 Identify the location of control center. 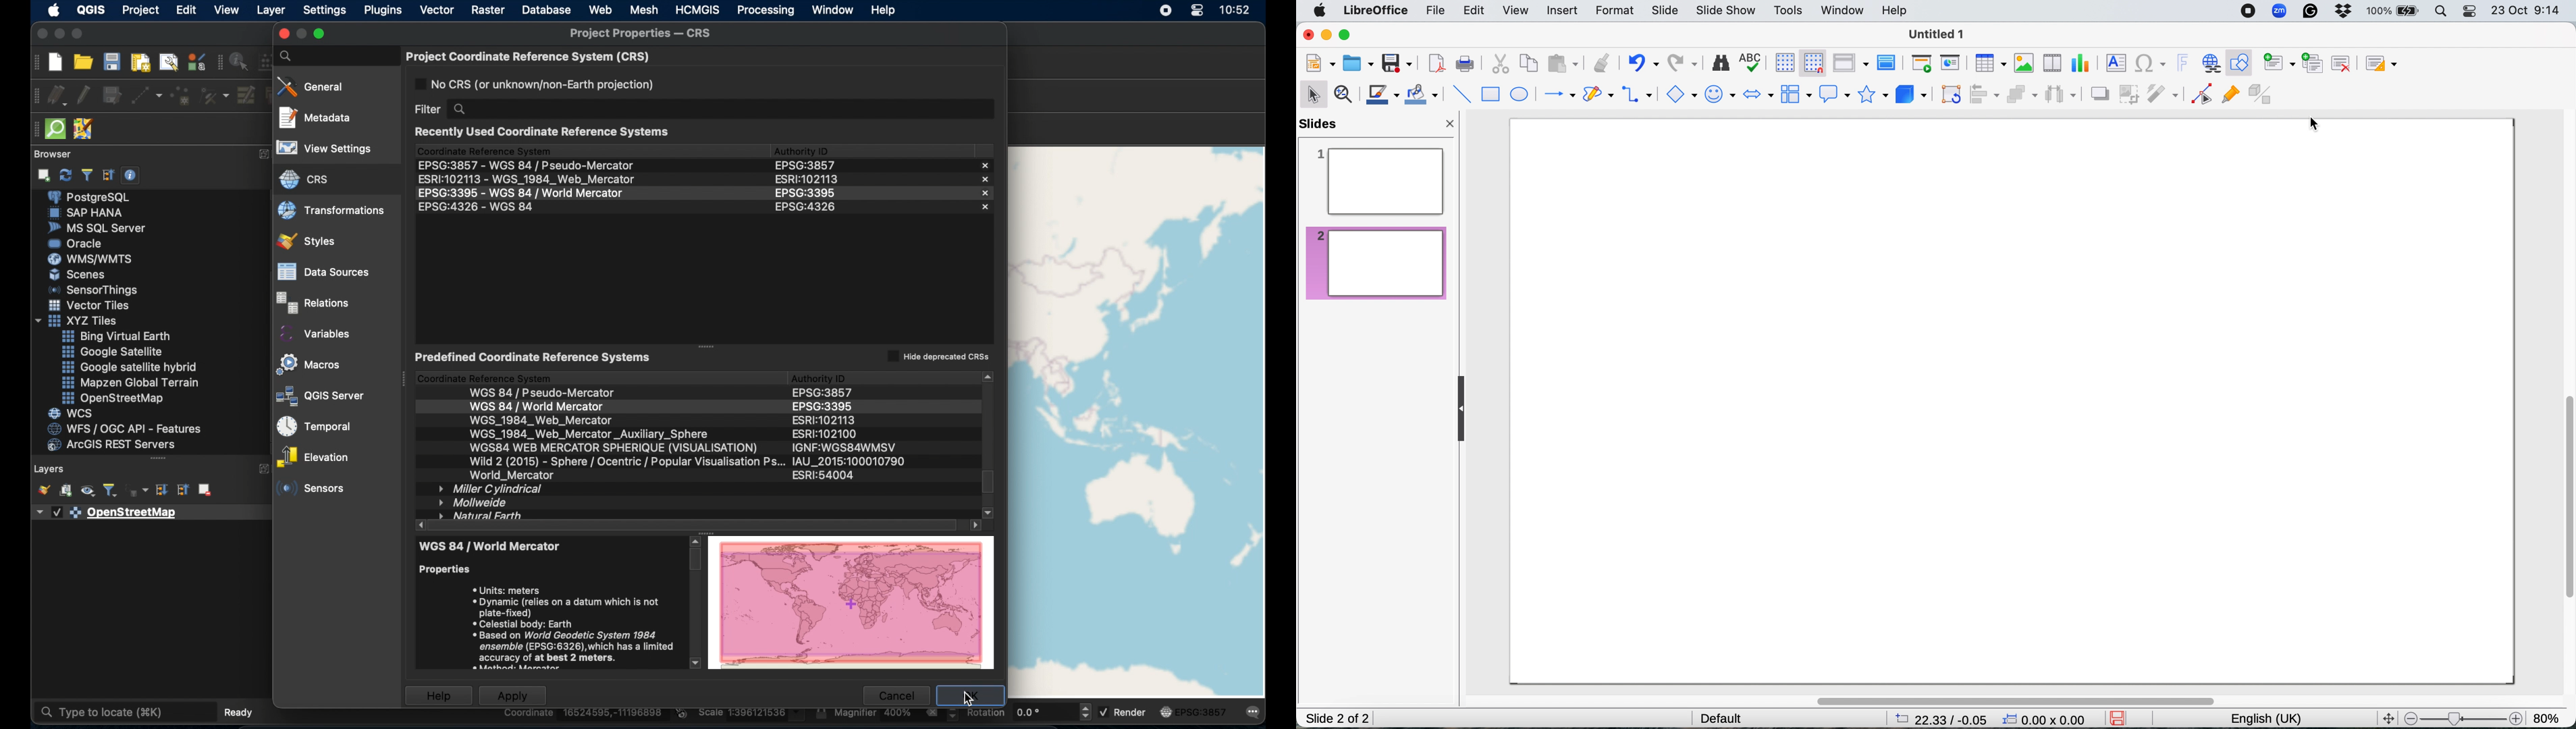
(2472, 12).